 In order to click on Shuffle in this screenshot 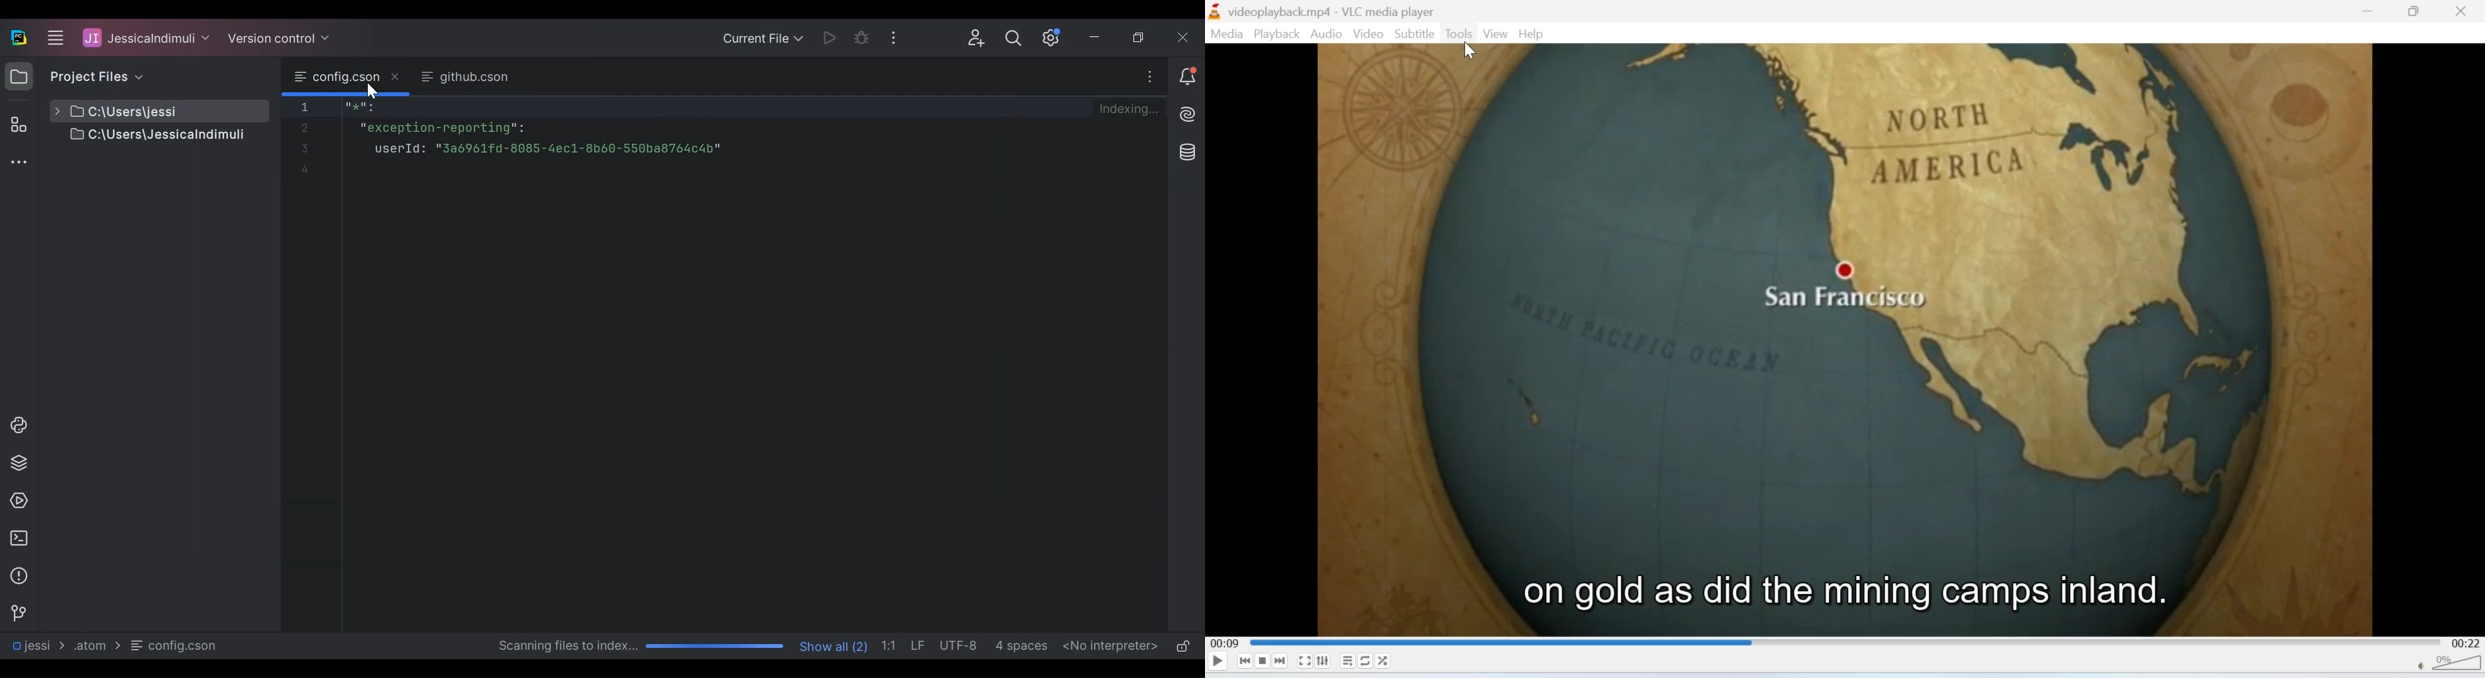, I will do `click(1384, 661)`.